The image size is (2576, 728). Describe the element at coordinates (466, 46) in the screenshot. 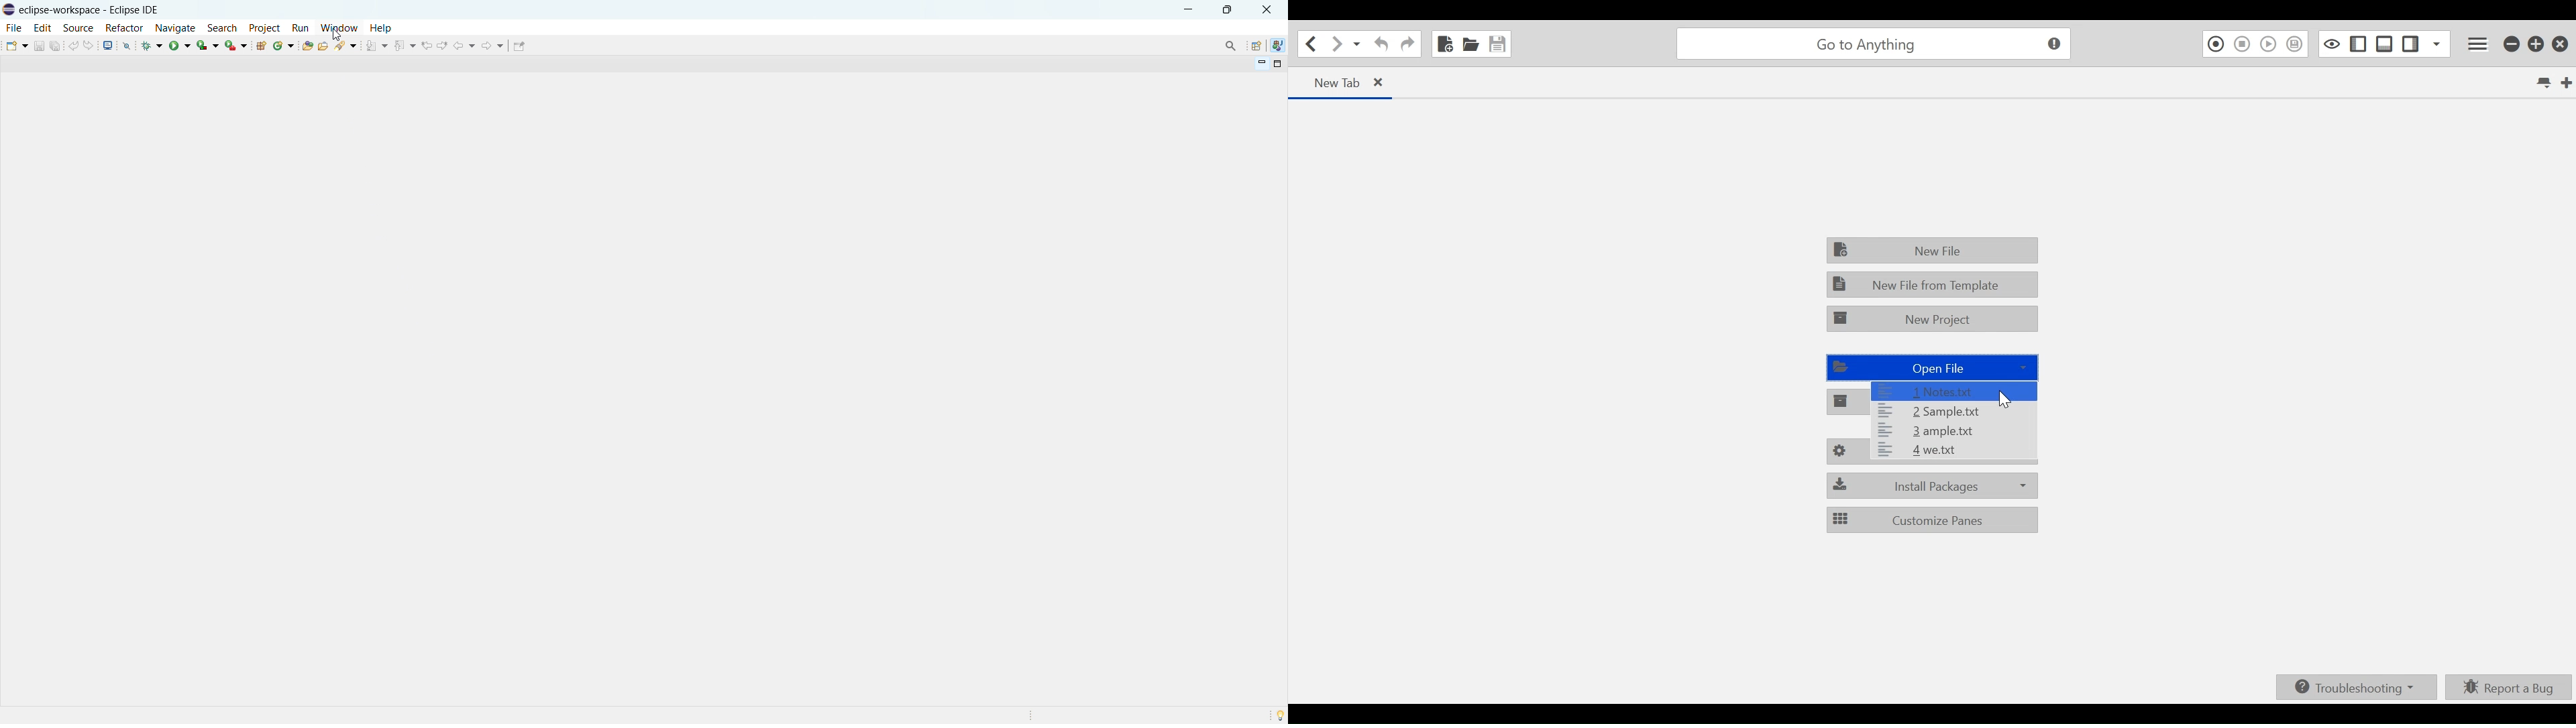

I see `back` at that location.